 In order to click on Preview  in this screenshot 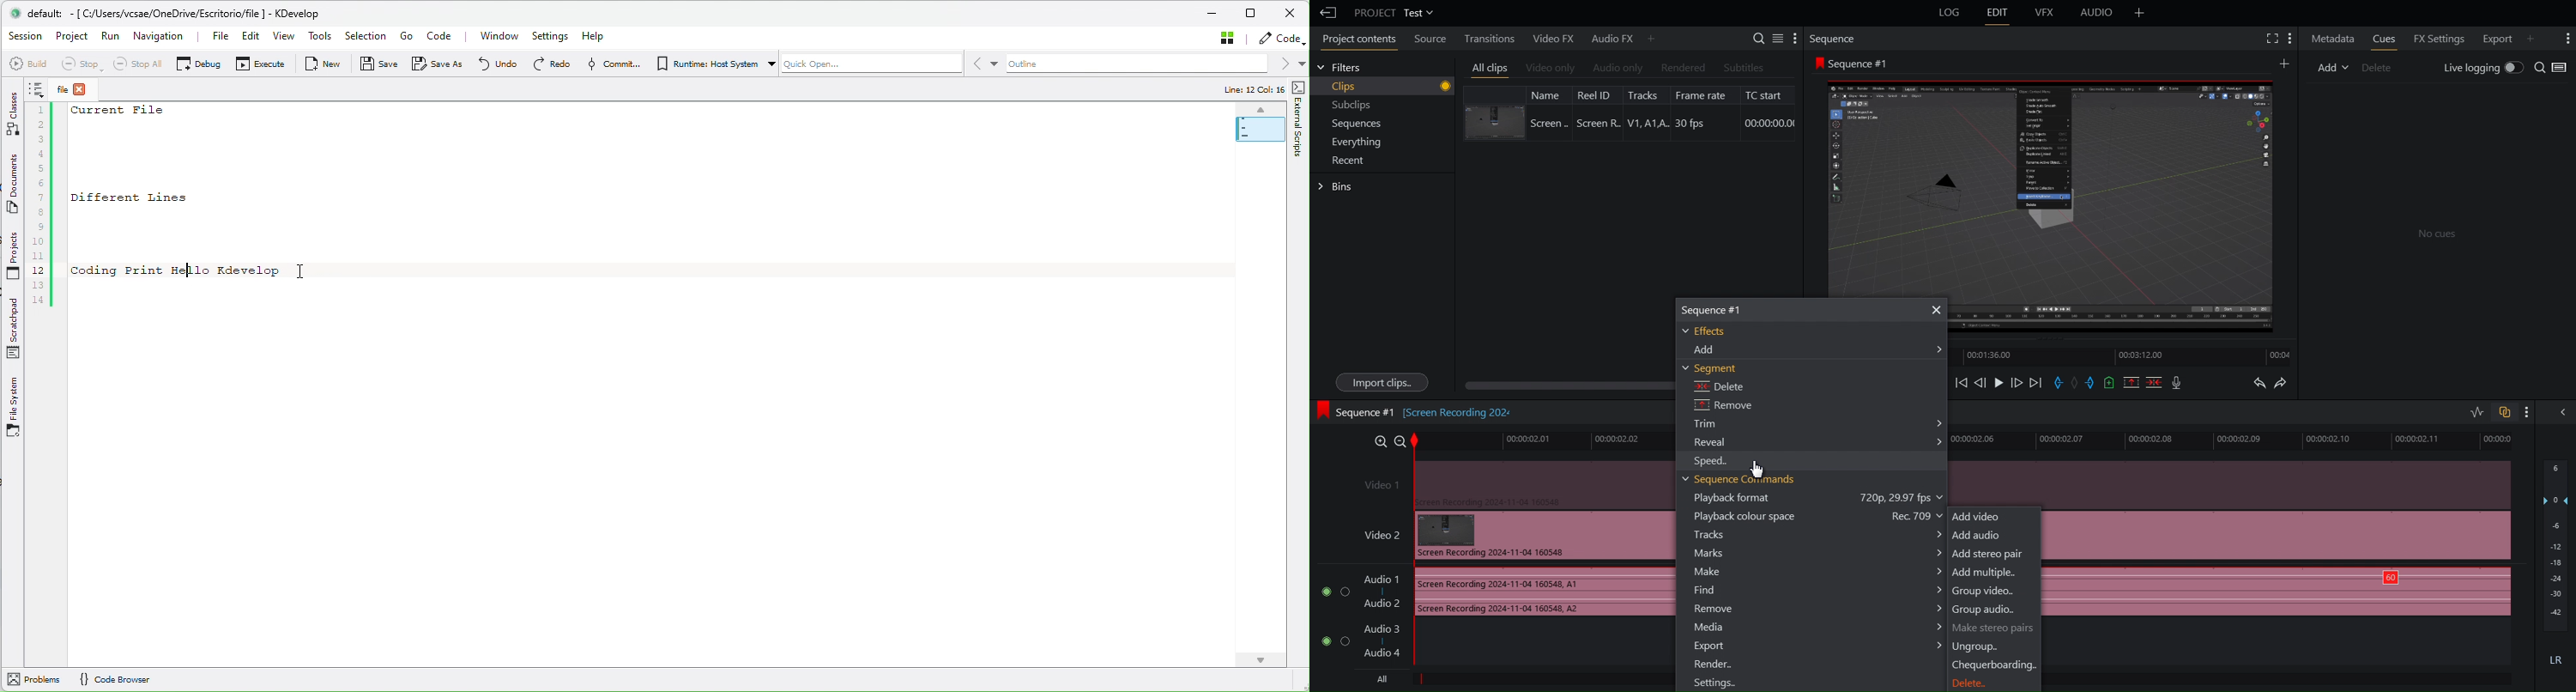, I will do `click(2051, 182)`.